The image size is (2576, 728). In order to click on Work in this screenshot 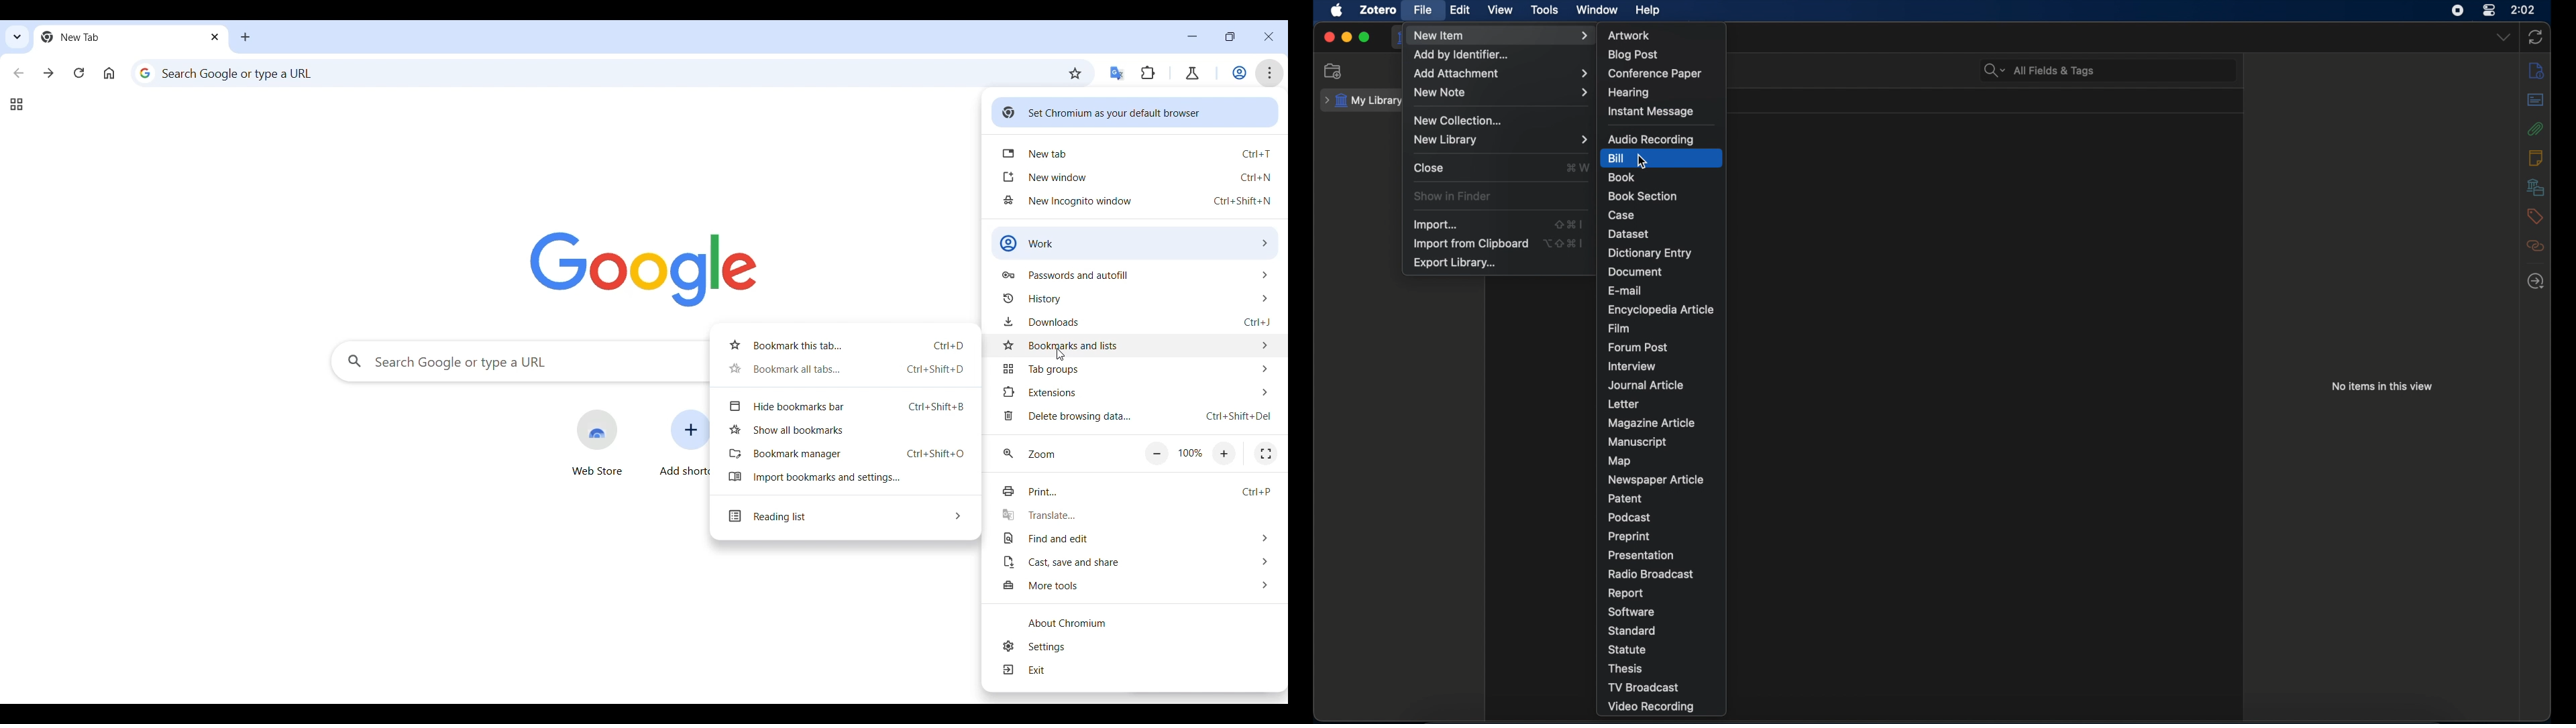, I will do `click(1240, 72)`.